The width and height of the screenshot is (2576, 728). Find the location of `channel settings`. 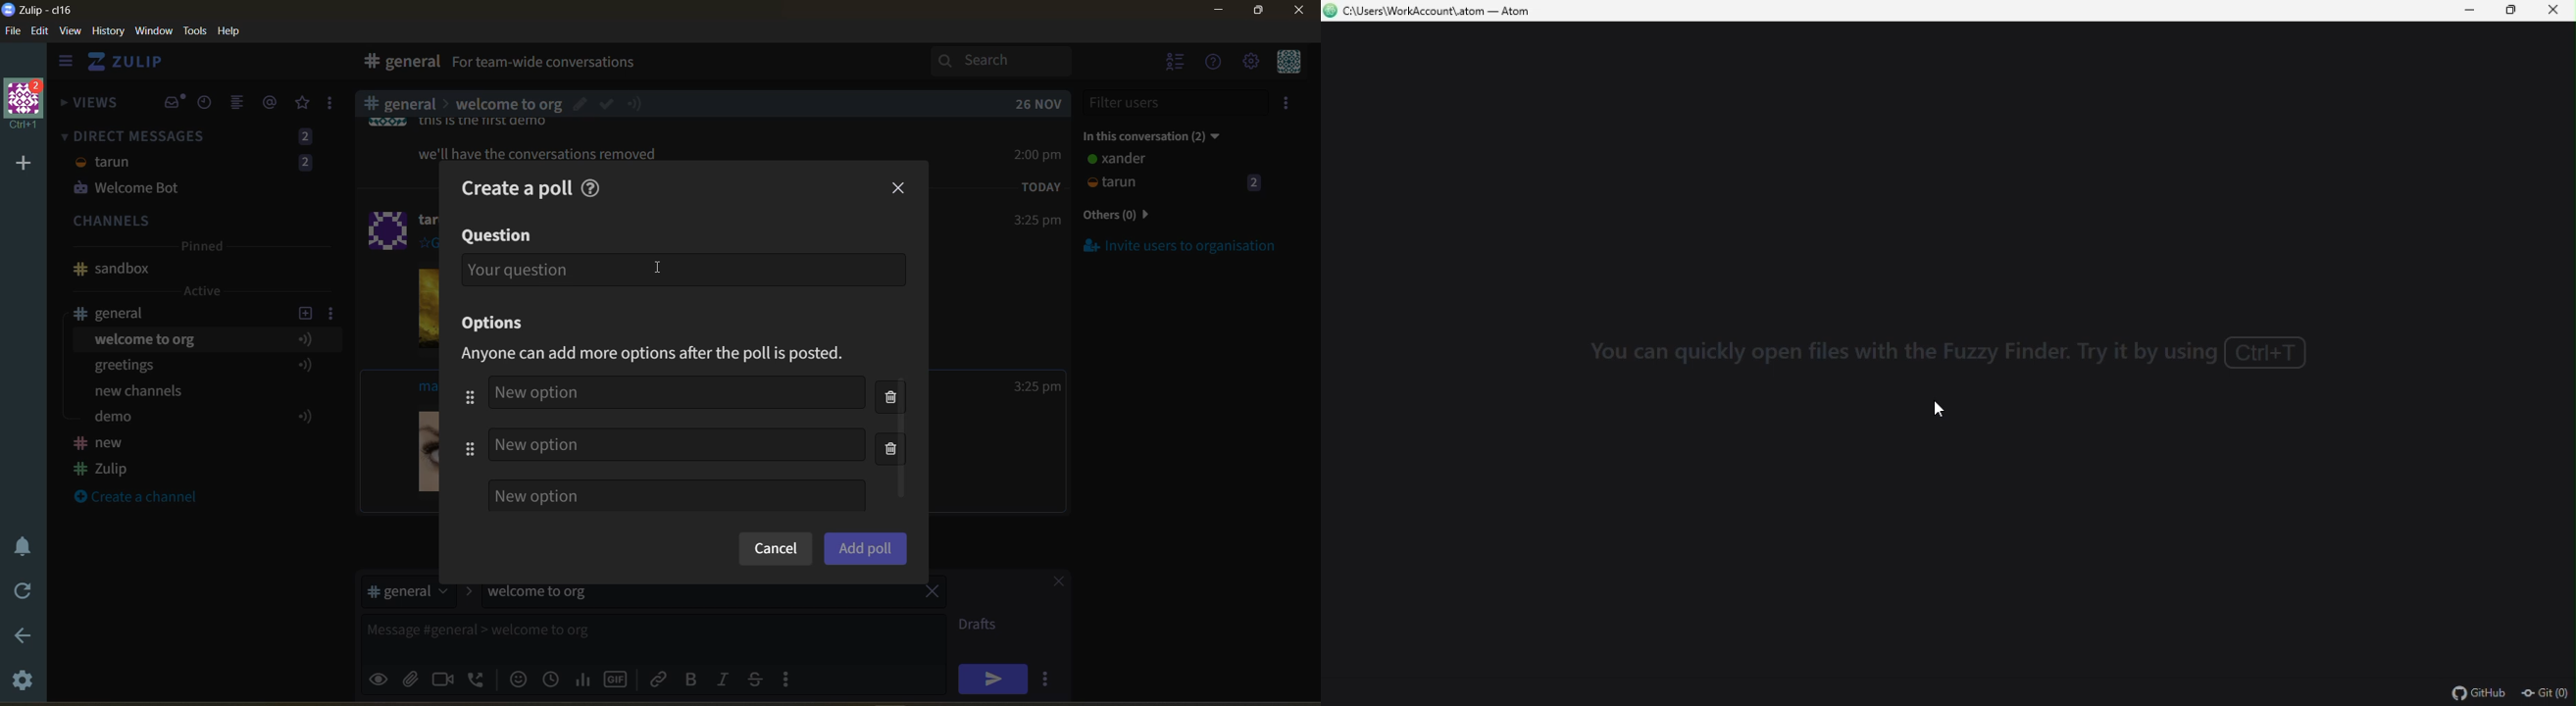

channel settings is located at coordinates (334, 312).